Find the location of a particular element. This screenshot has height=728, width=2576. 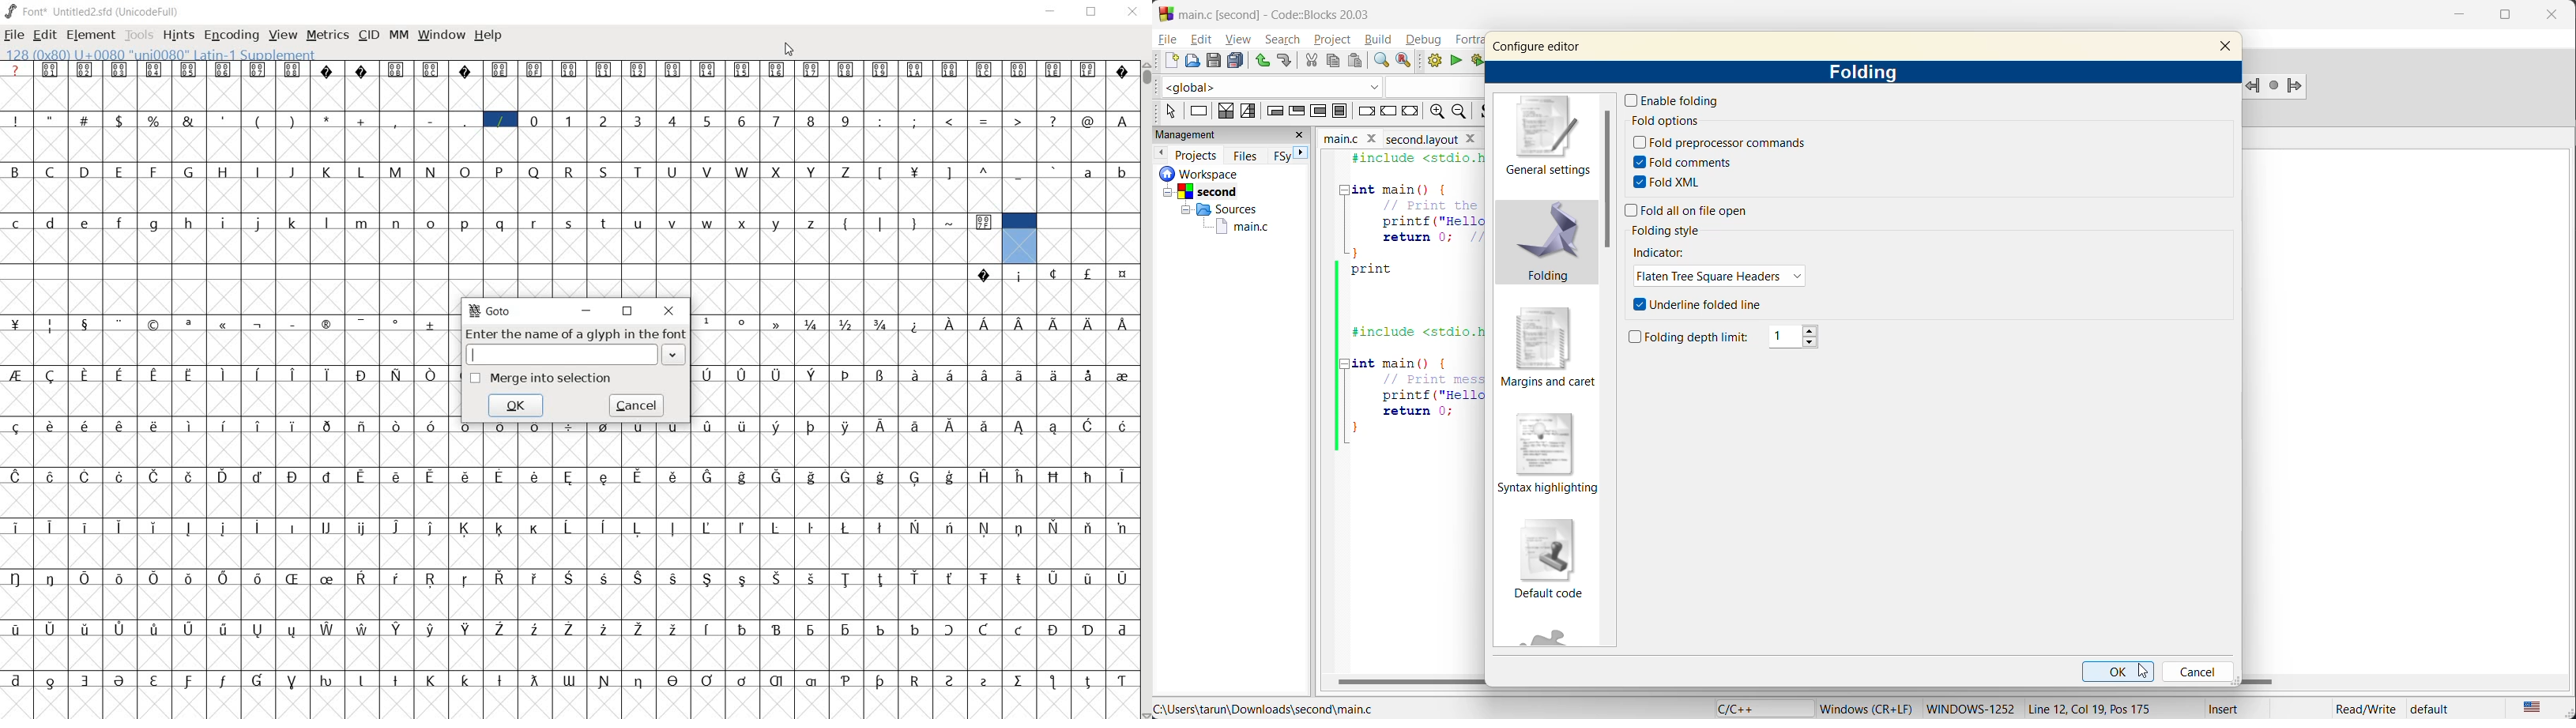

Symbol is located at coordinates (814, 578).